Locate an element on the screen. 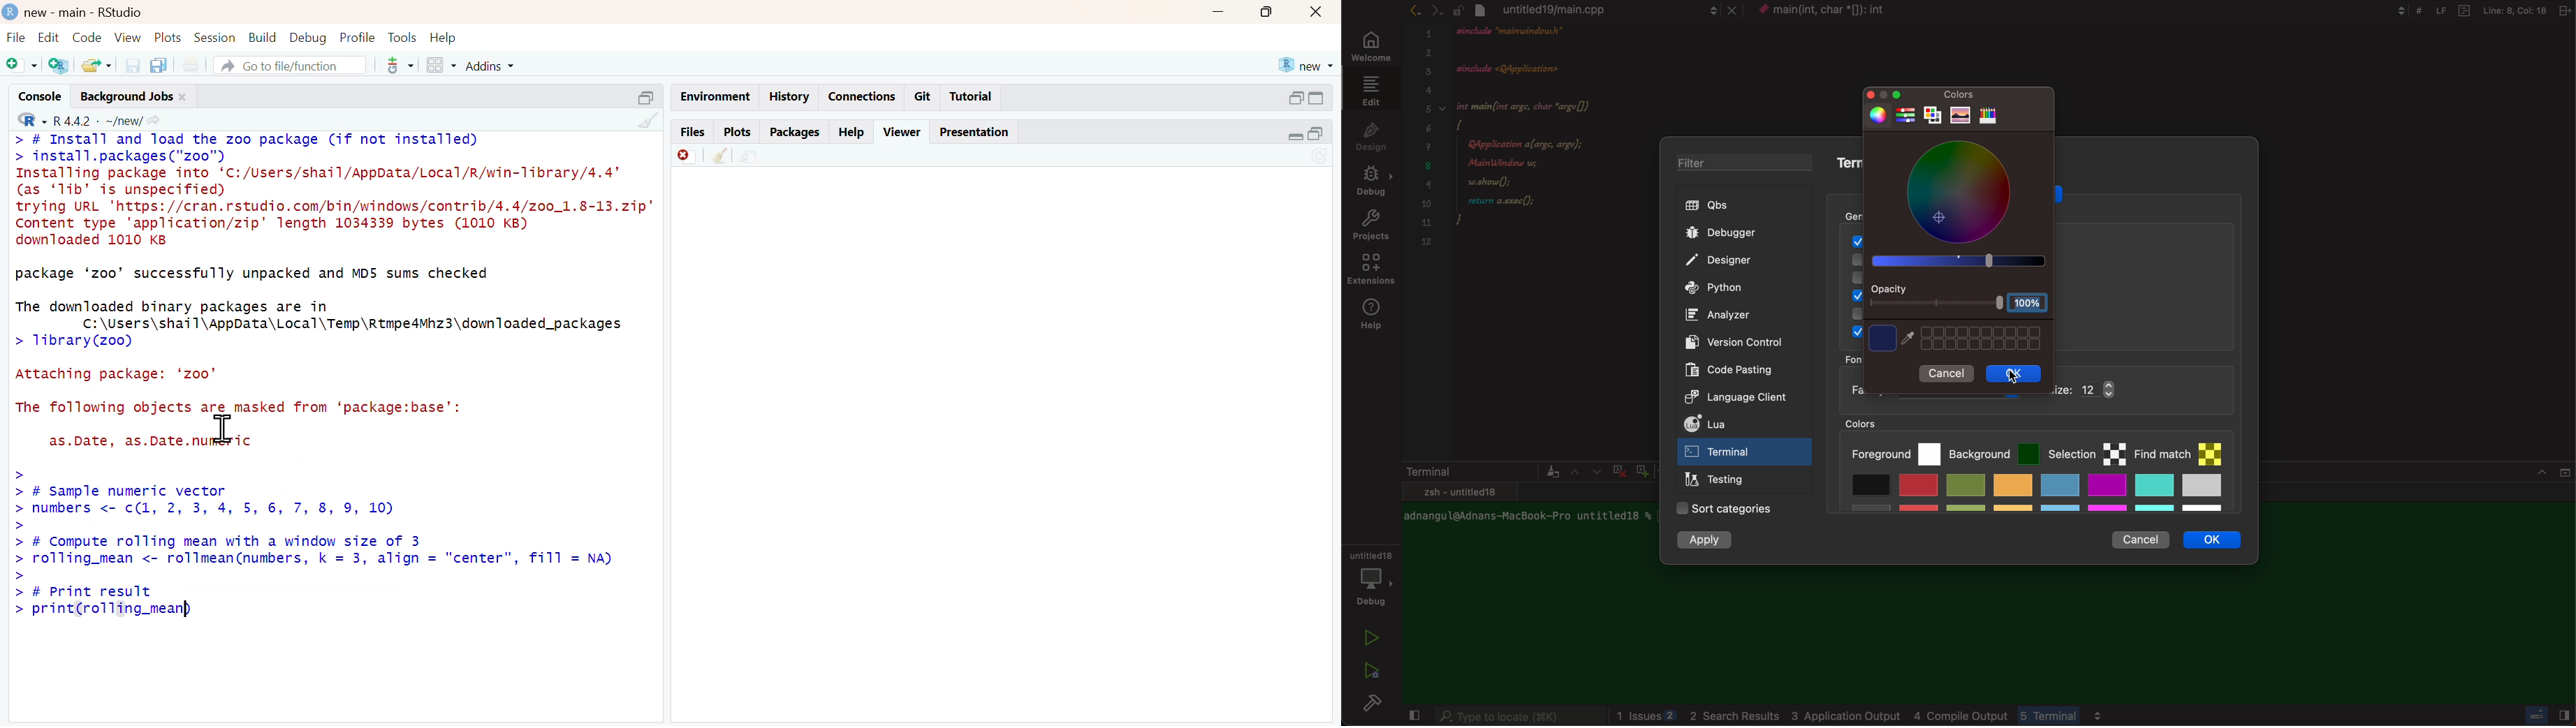 The image size is (2576, 728). view is located at coordinates (129, 38).